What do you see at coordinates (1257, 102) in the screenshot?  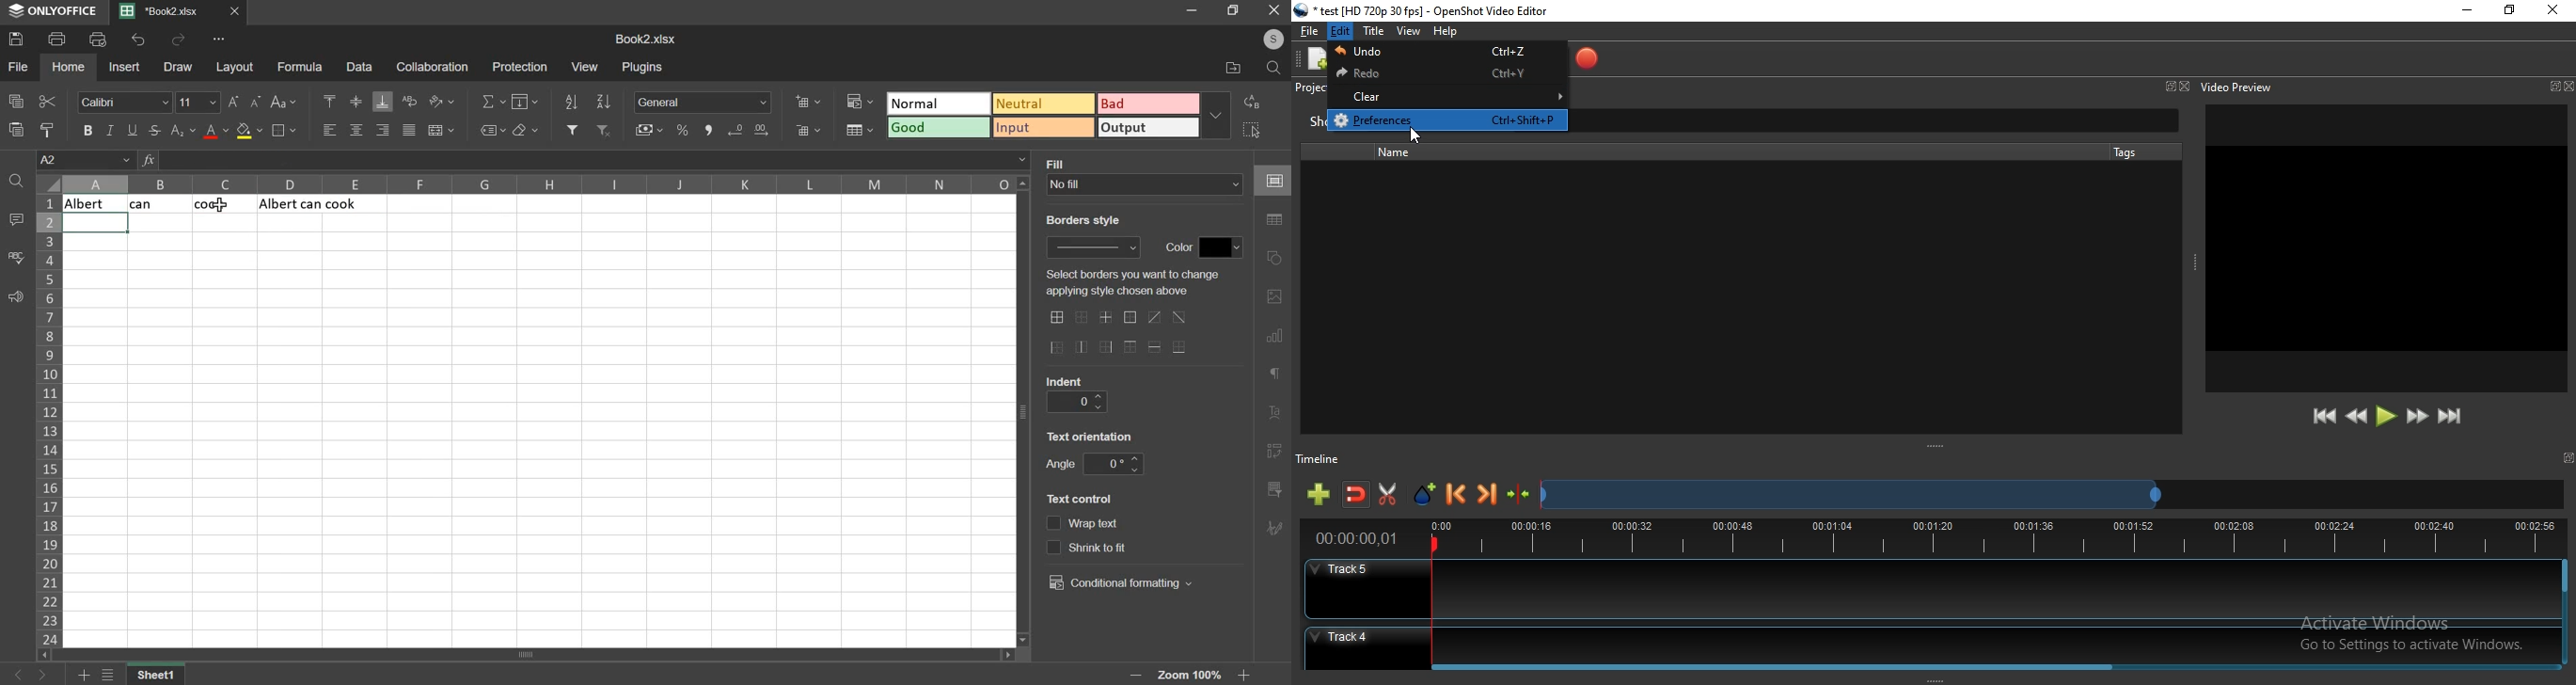 I see `replace` at bounding box center [1257, 102].